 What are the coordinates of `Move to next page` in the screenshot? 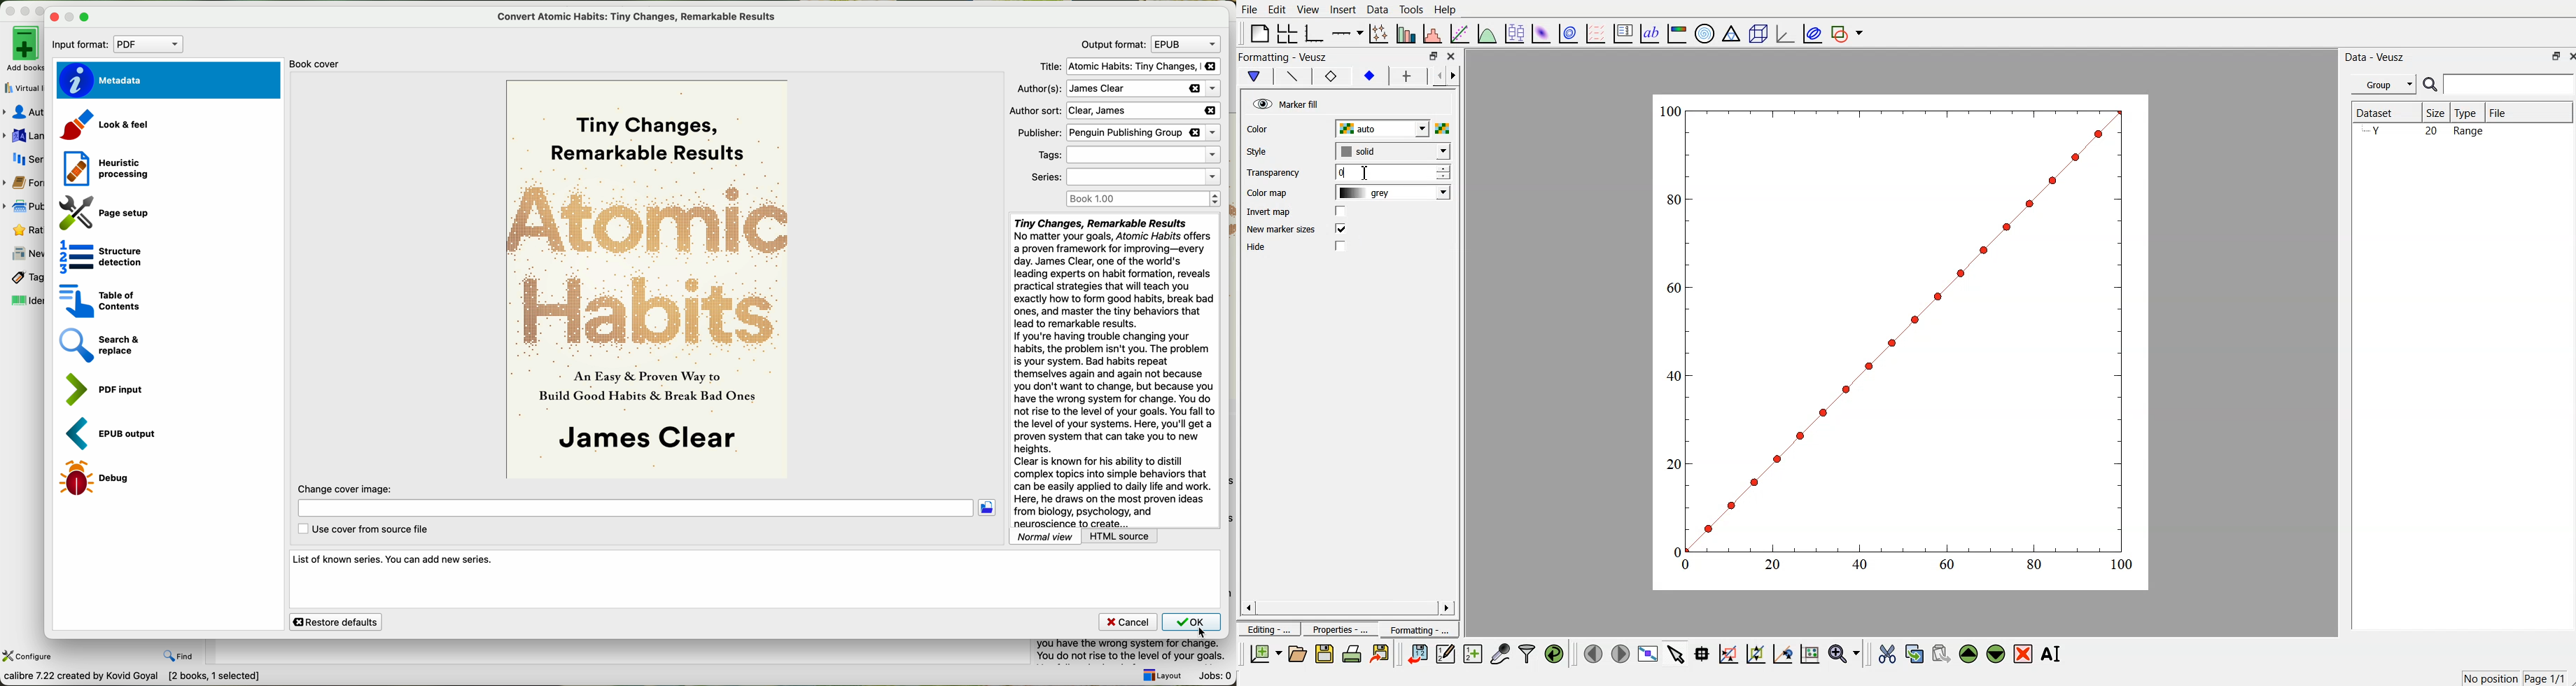 It's located at (1620, 652).